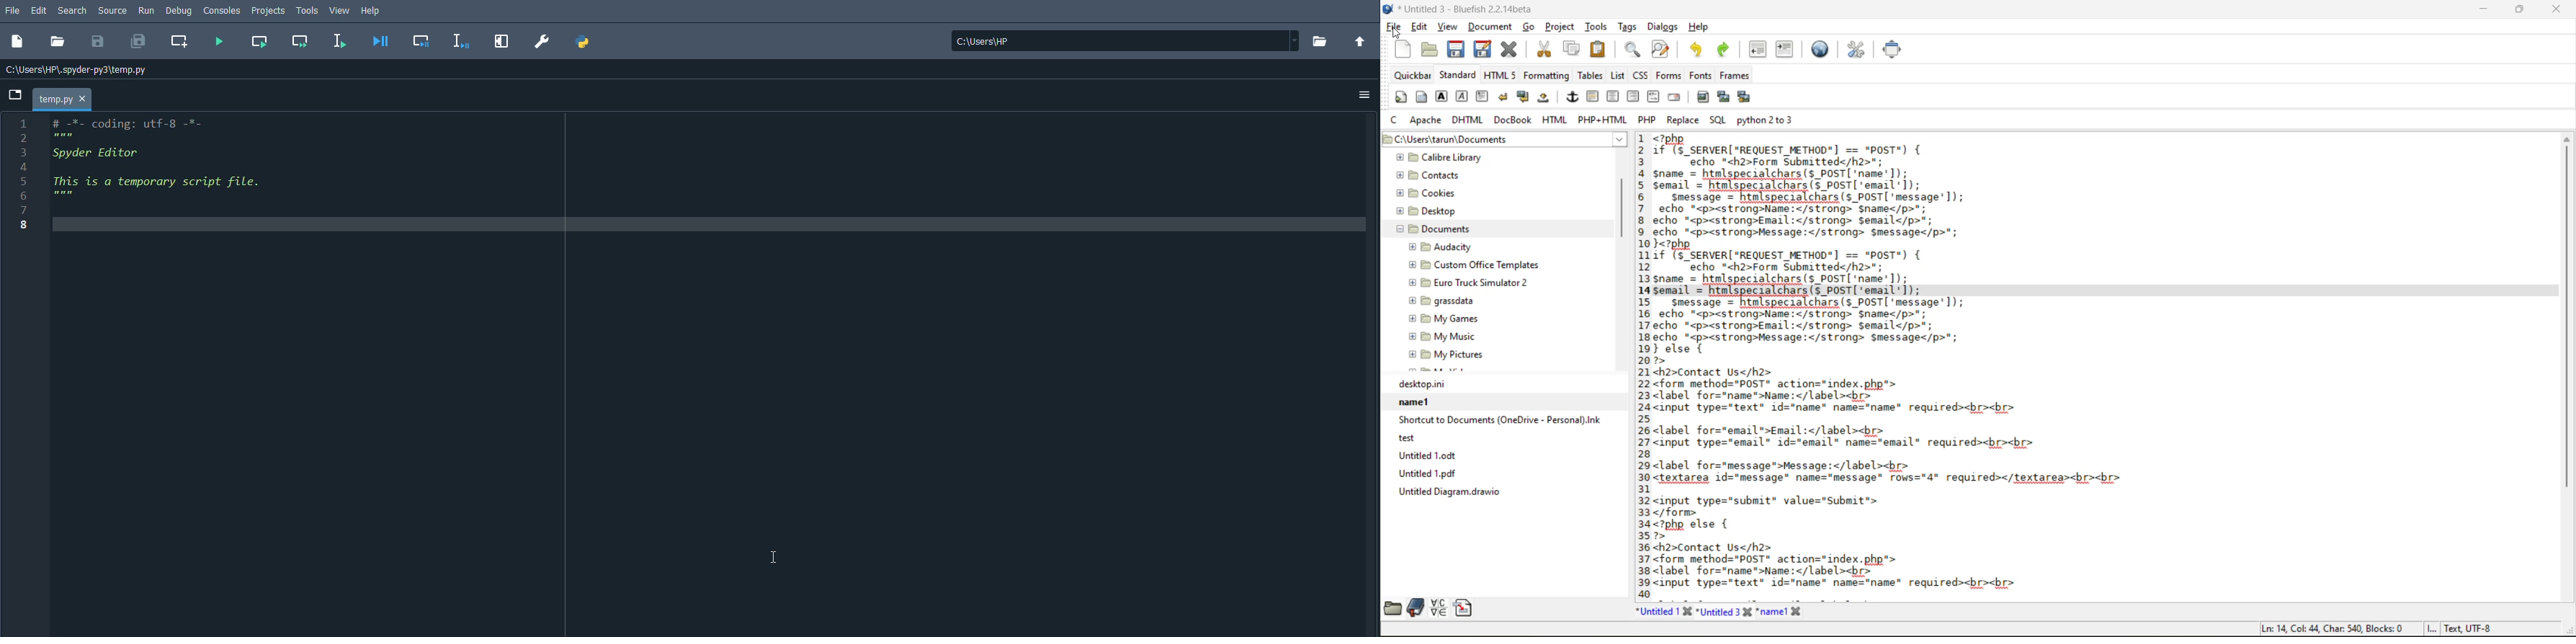  What do you see at coordinates (586, 42) in the screenshot?
I see `PYTHONPATH manager` at bounding box center [586, 42].